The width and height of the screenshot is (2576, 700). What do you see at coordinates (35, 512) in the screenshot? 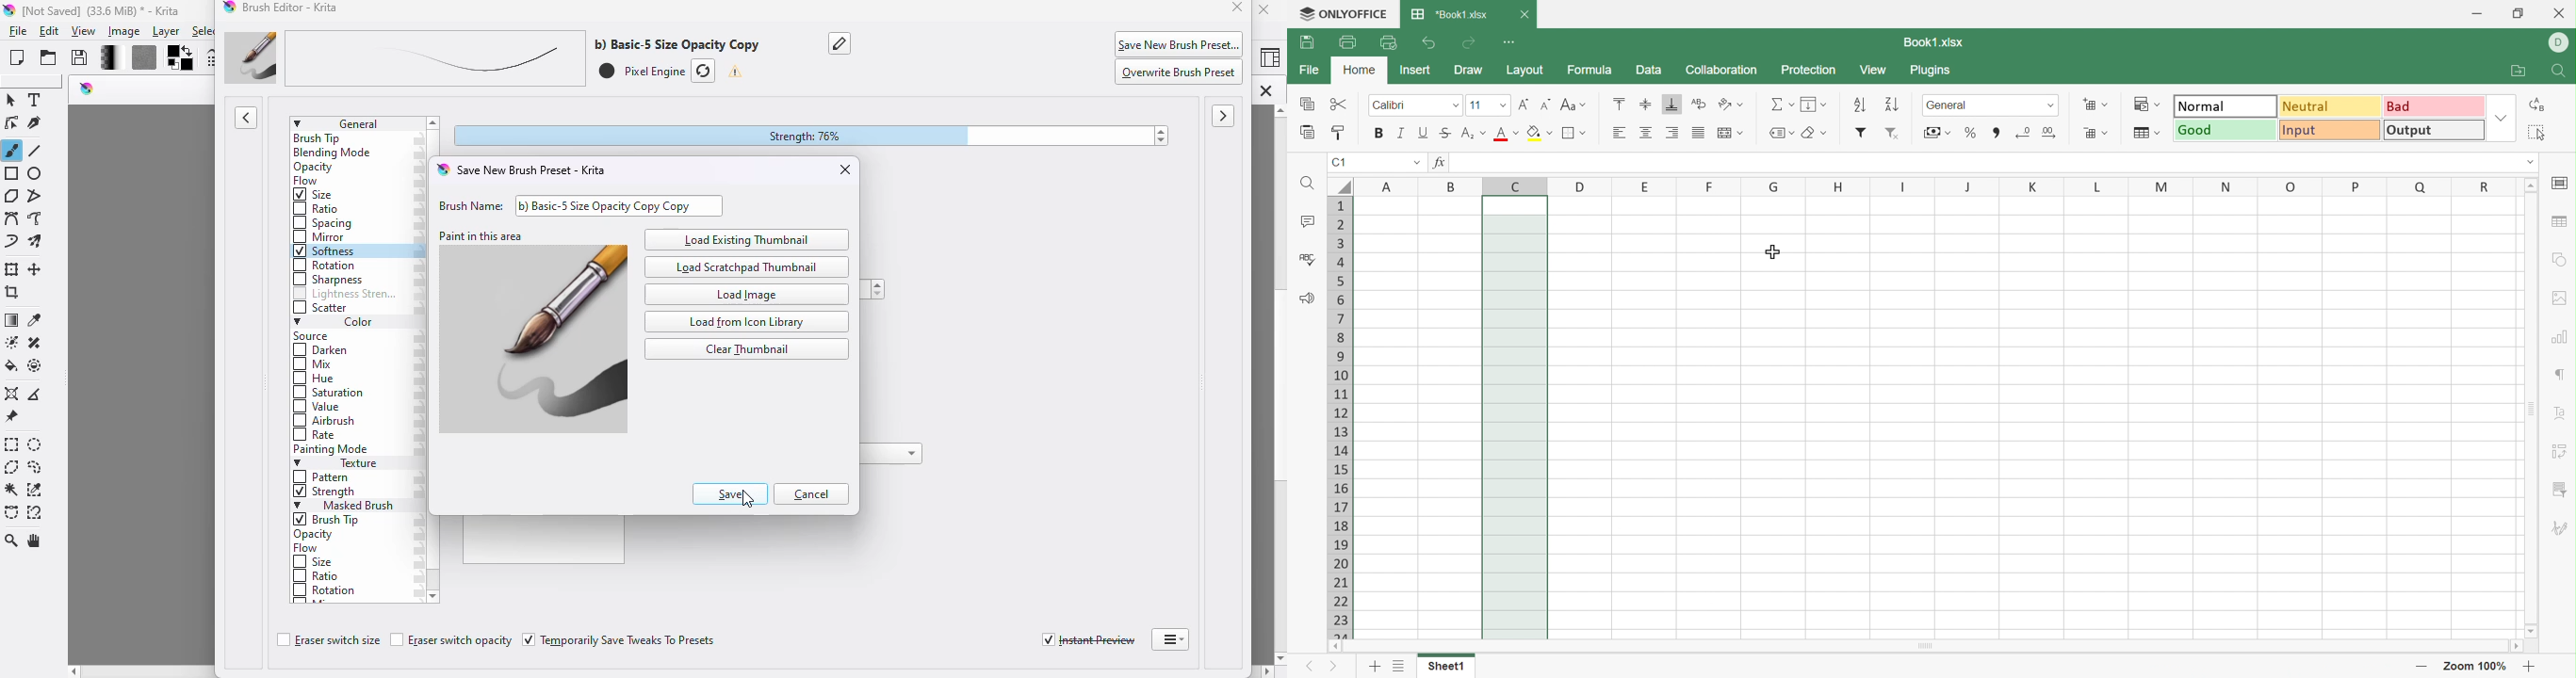
I see `magnetic curve selection tool` at bounding box center [35, 512].